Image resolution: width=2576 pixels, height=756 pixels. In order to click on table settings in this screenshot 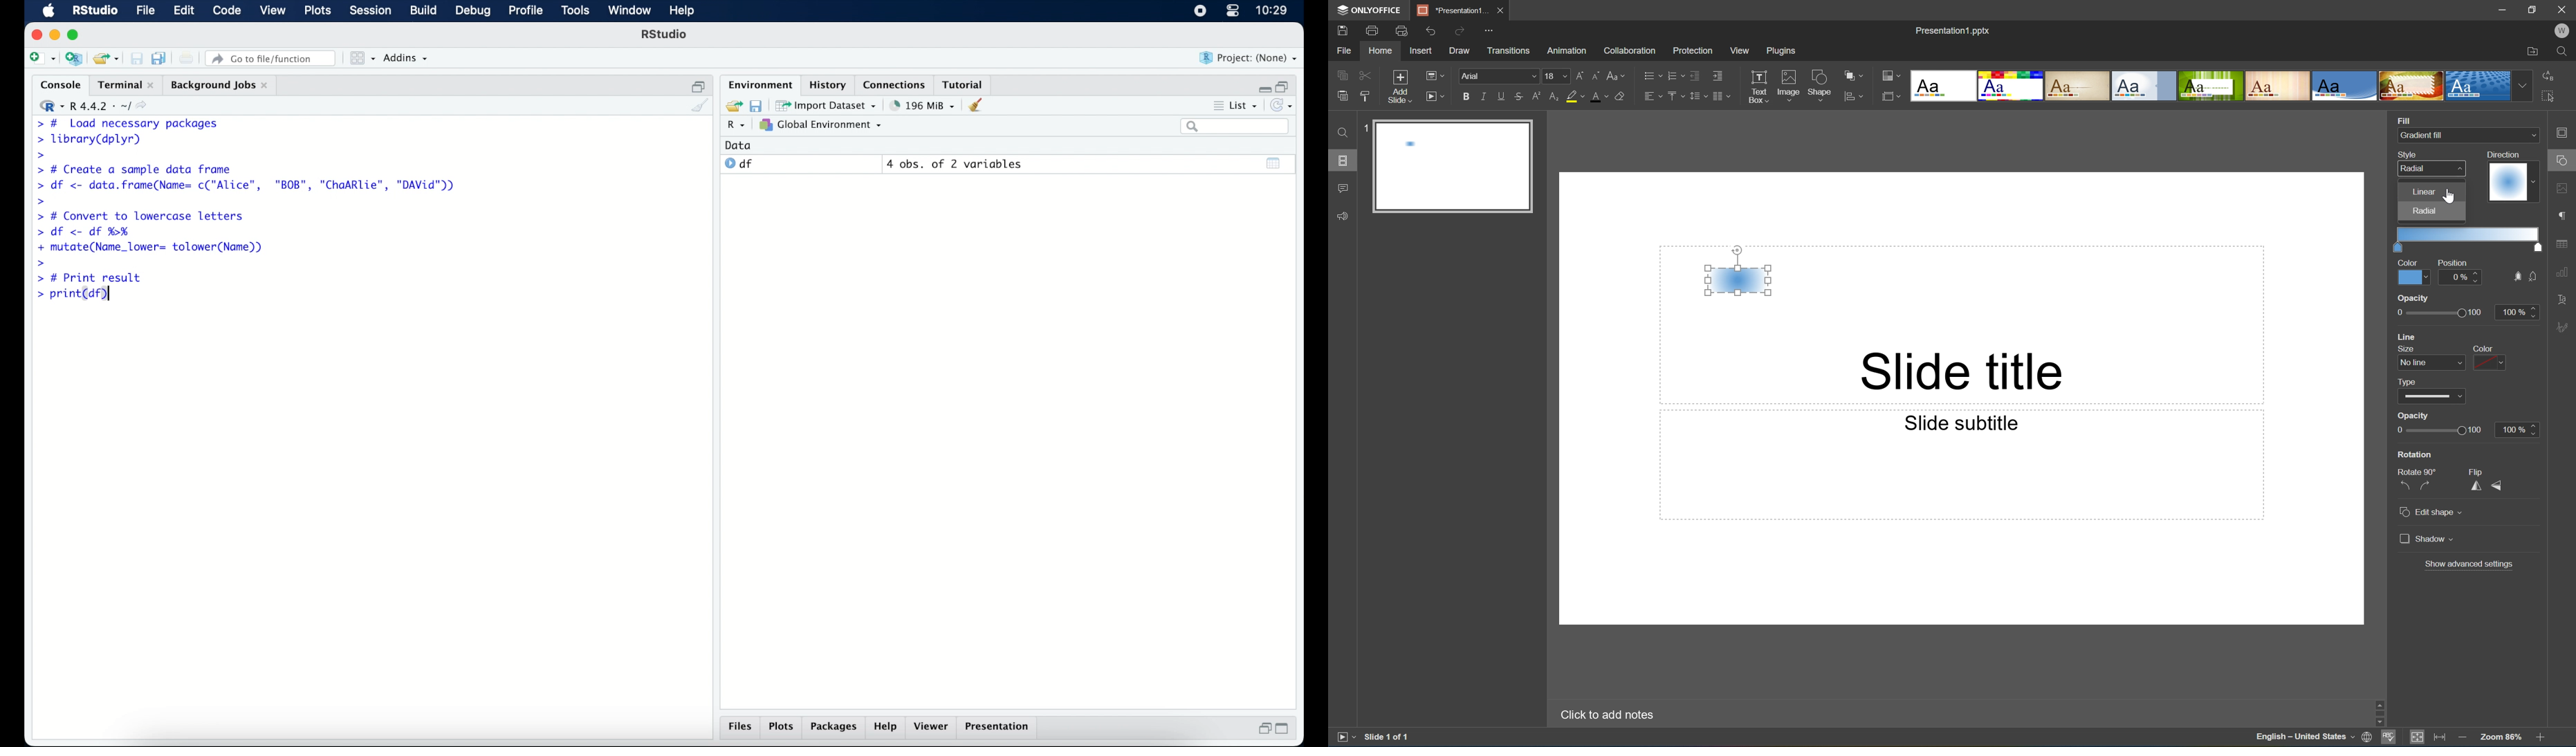, I will do `click(2564, 244)`.